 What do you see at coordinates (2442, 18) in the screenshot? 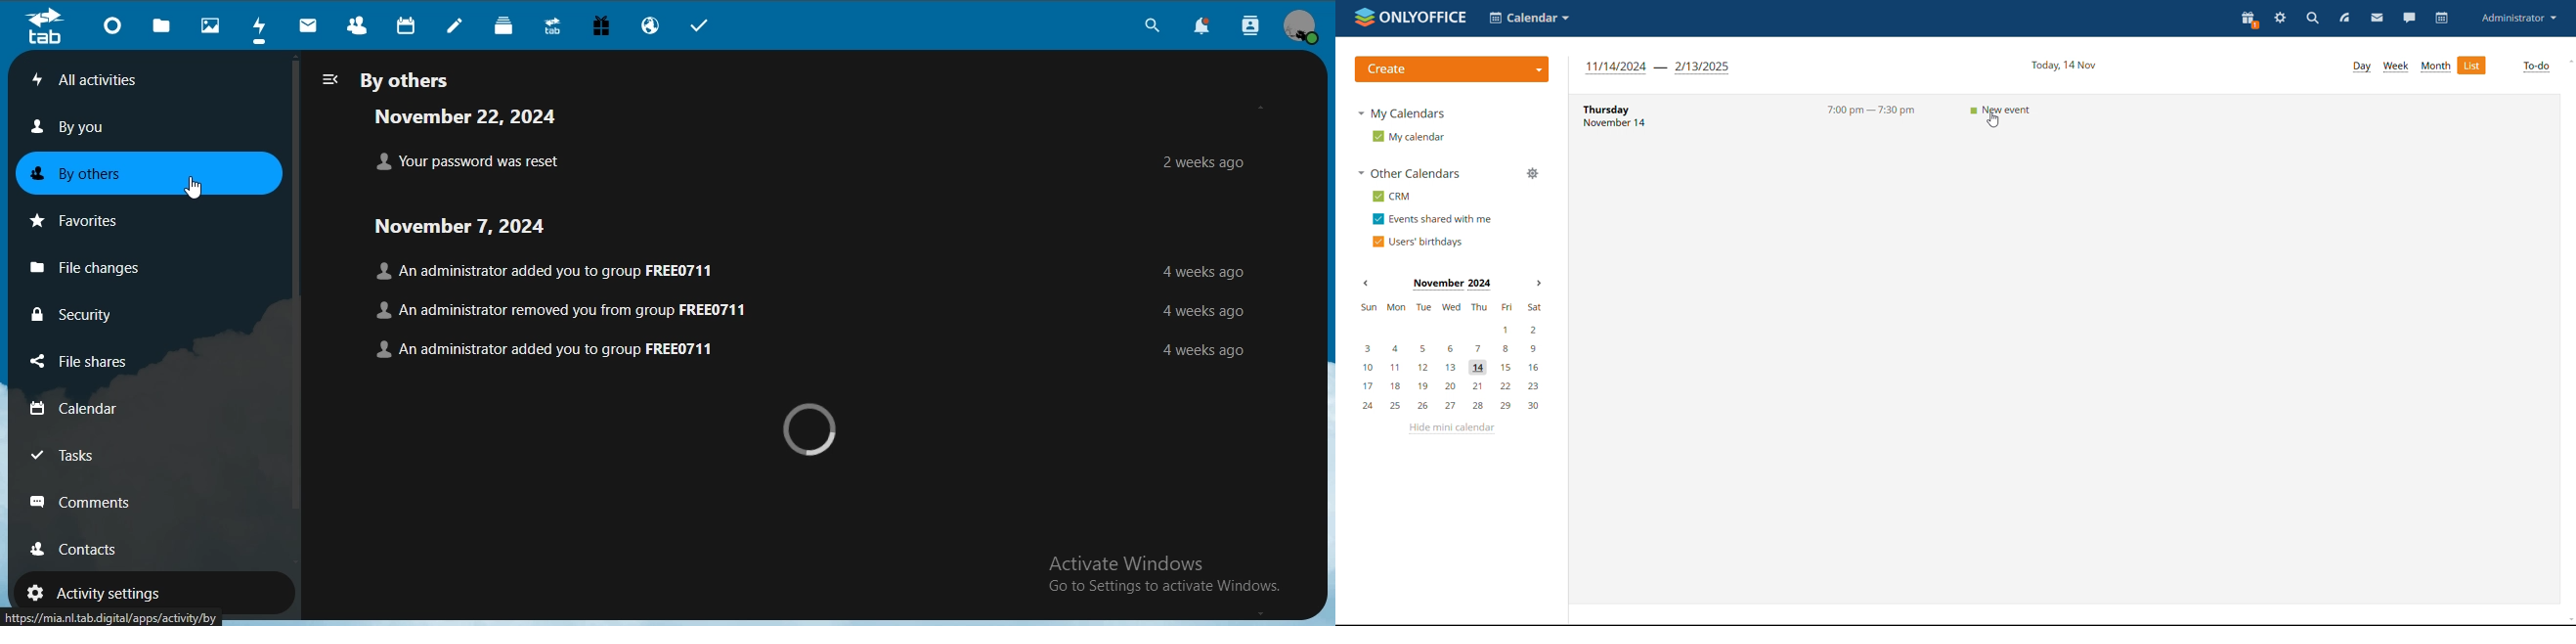
I see `calendar` at bounding box center [2442, 18].